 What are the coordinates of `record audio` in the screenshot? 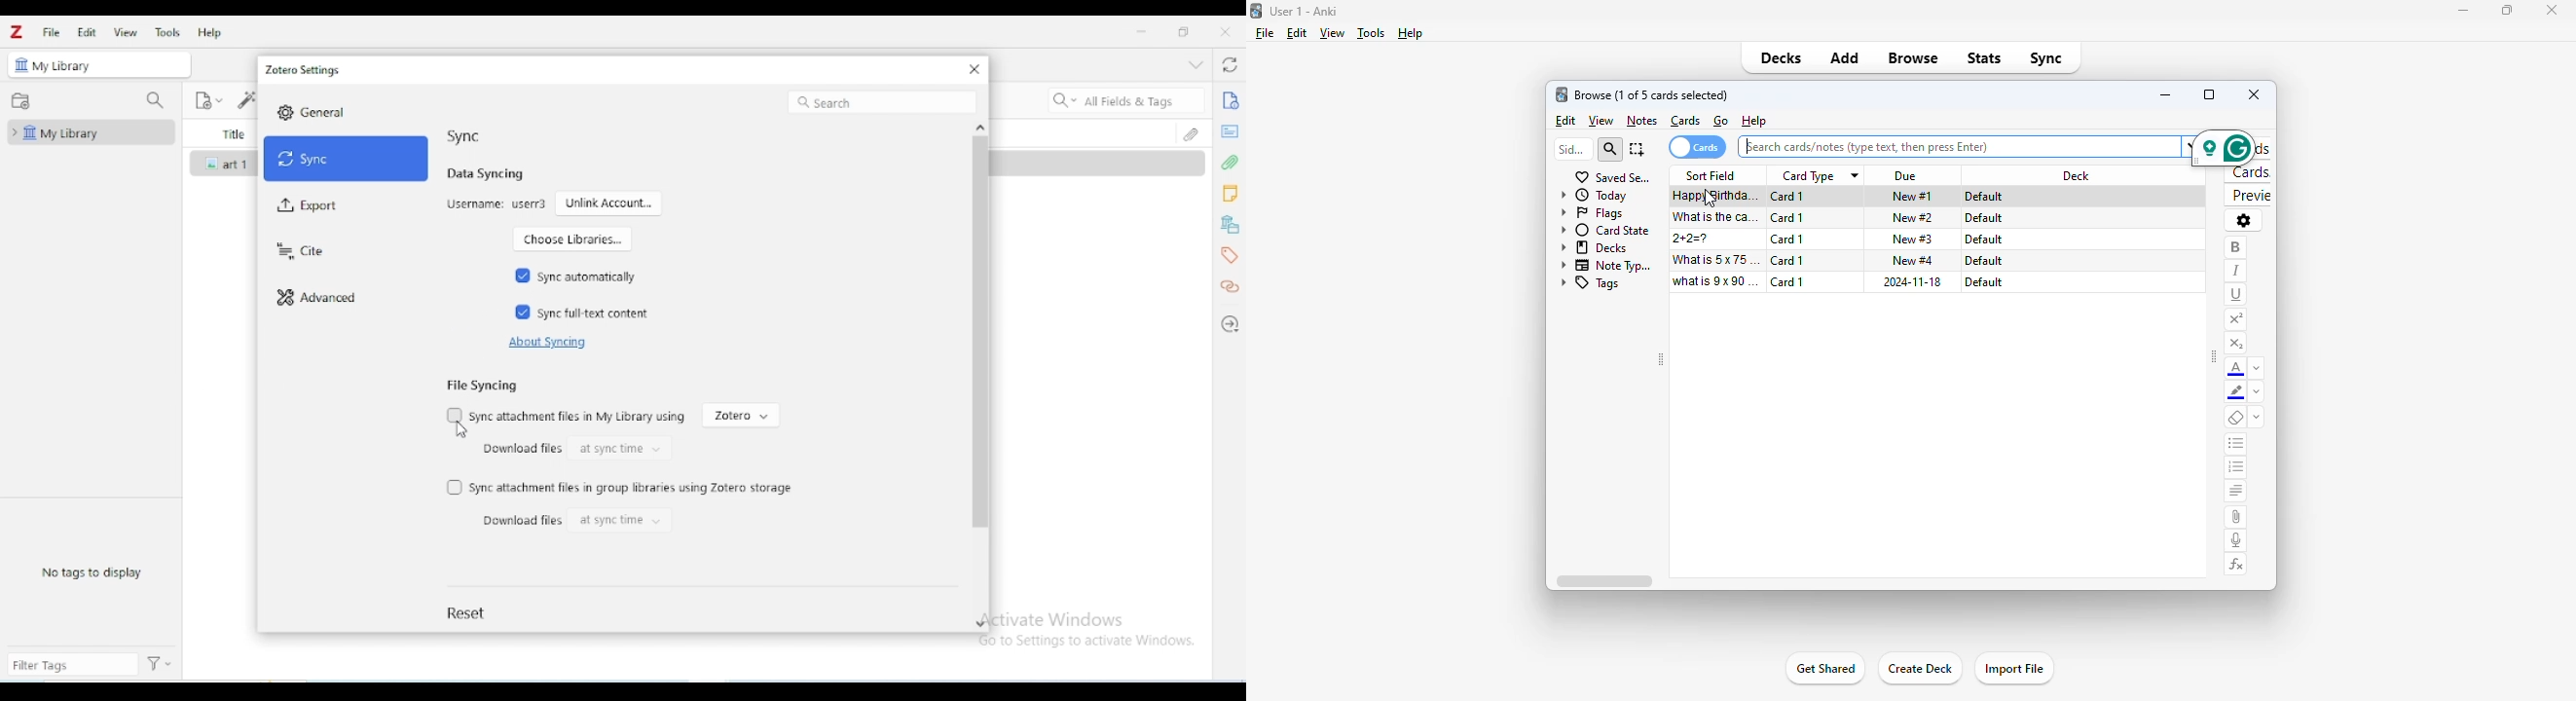 It's located at (2236, 541).